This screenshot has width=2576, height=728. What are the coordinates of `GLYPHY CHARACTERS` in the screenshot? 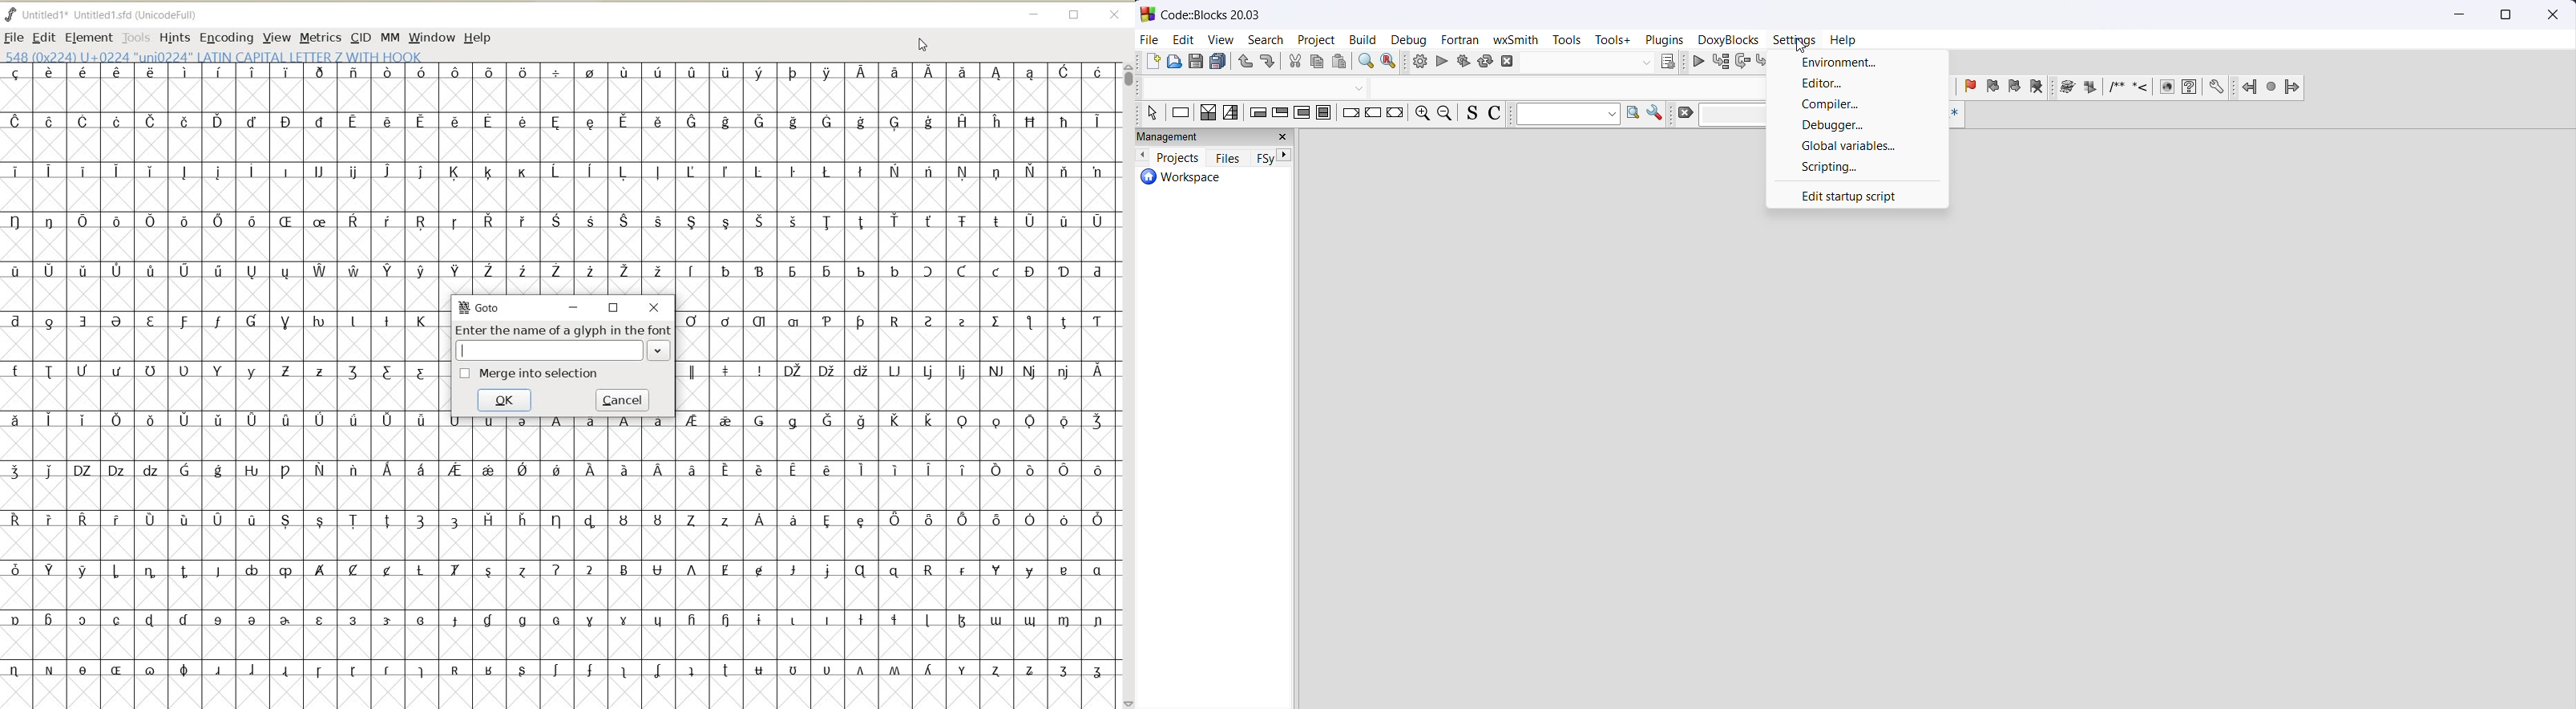 It's located at (221, 378).